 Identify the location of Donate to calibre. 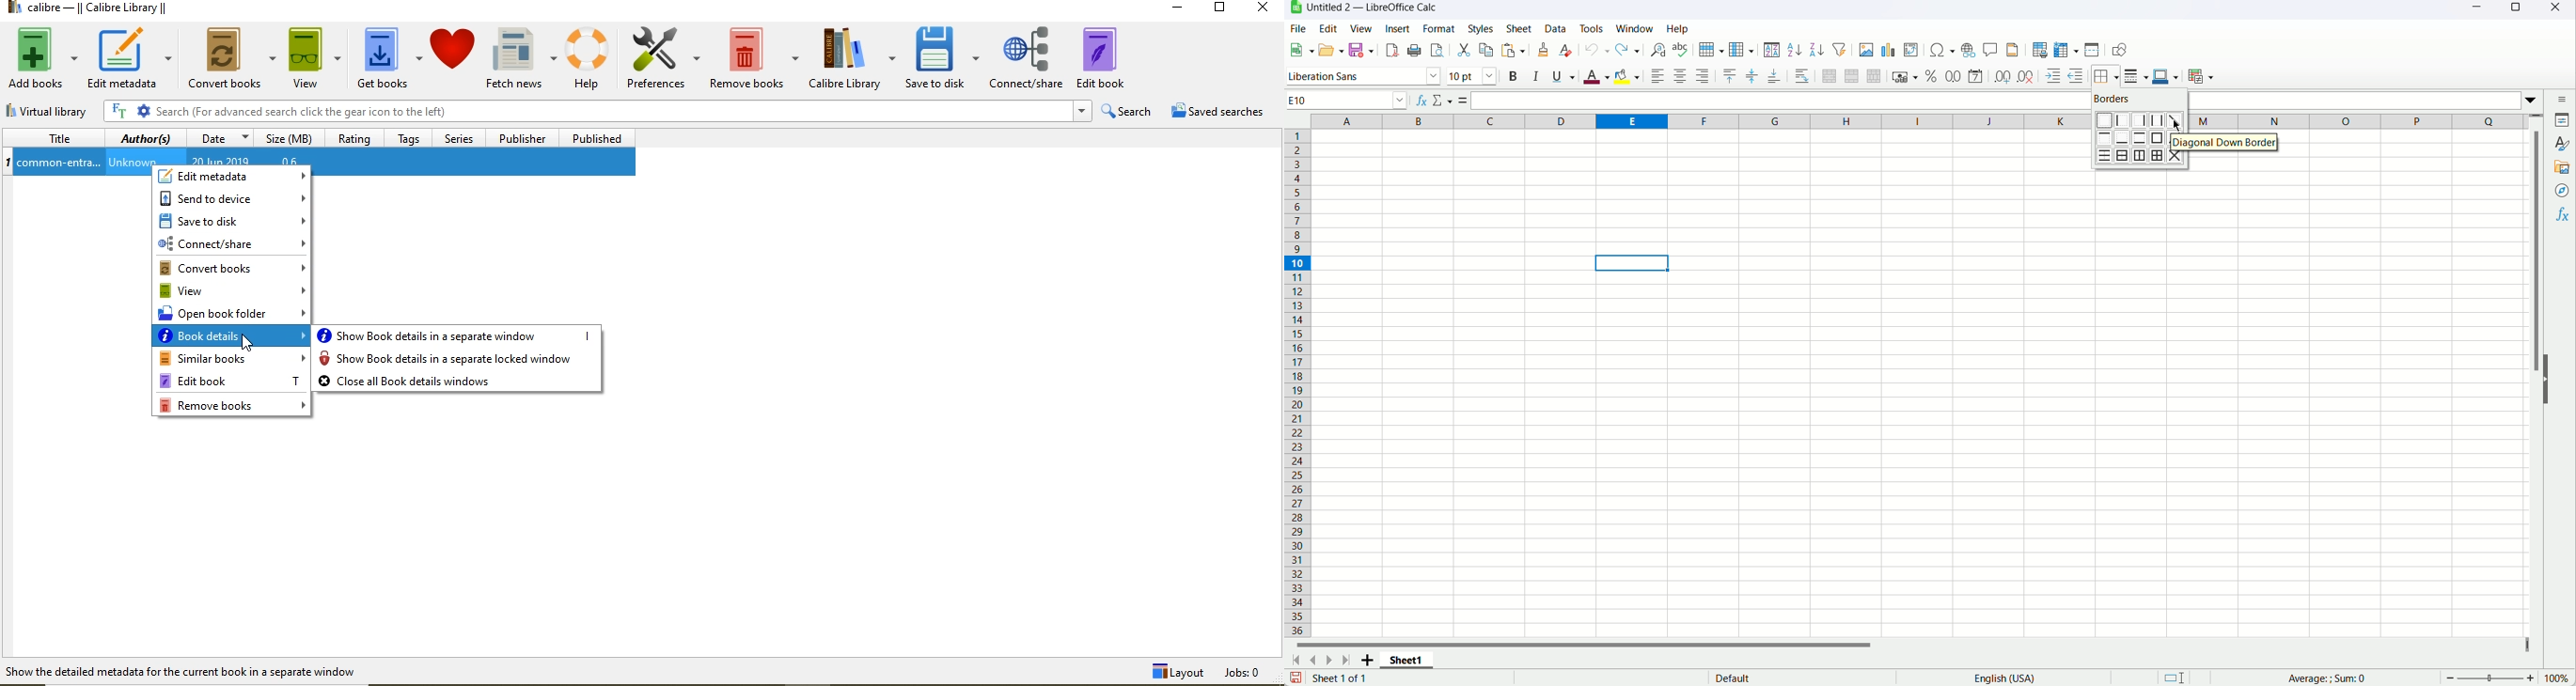
(454, 58).